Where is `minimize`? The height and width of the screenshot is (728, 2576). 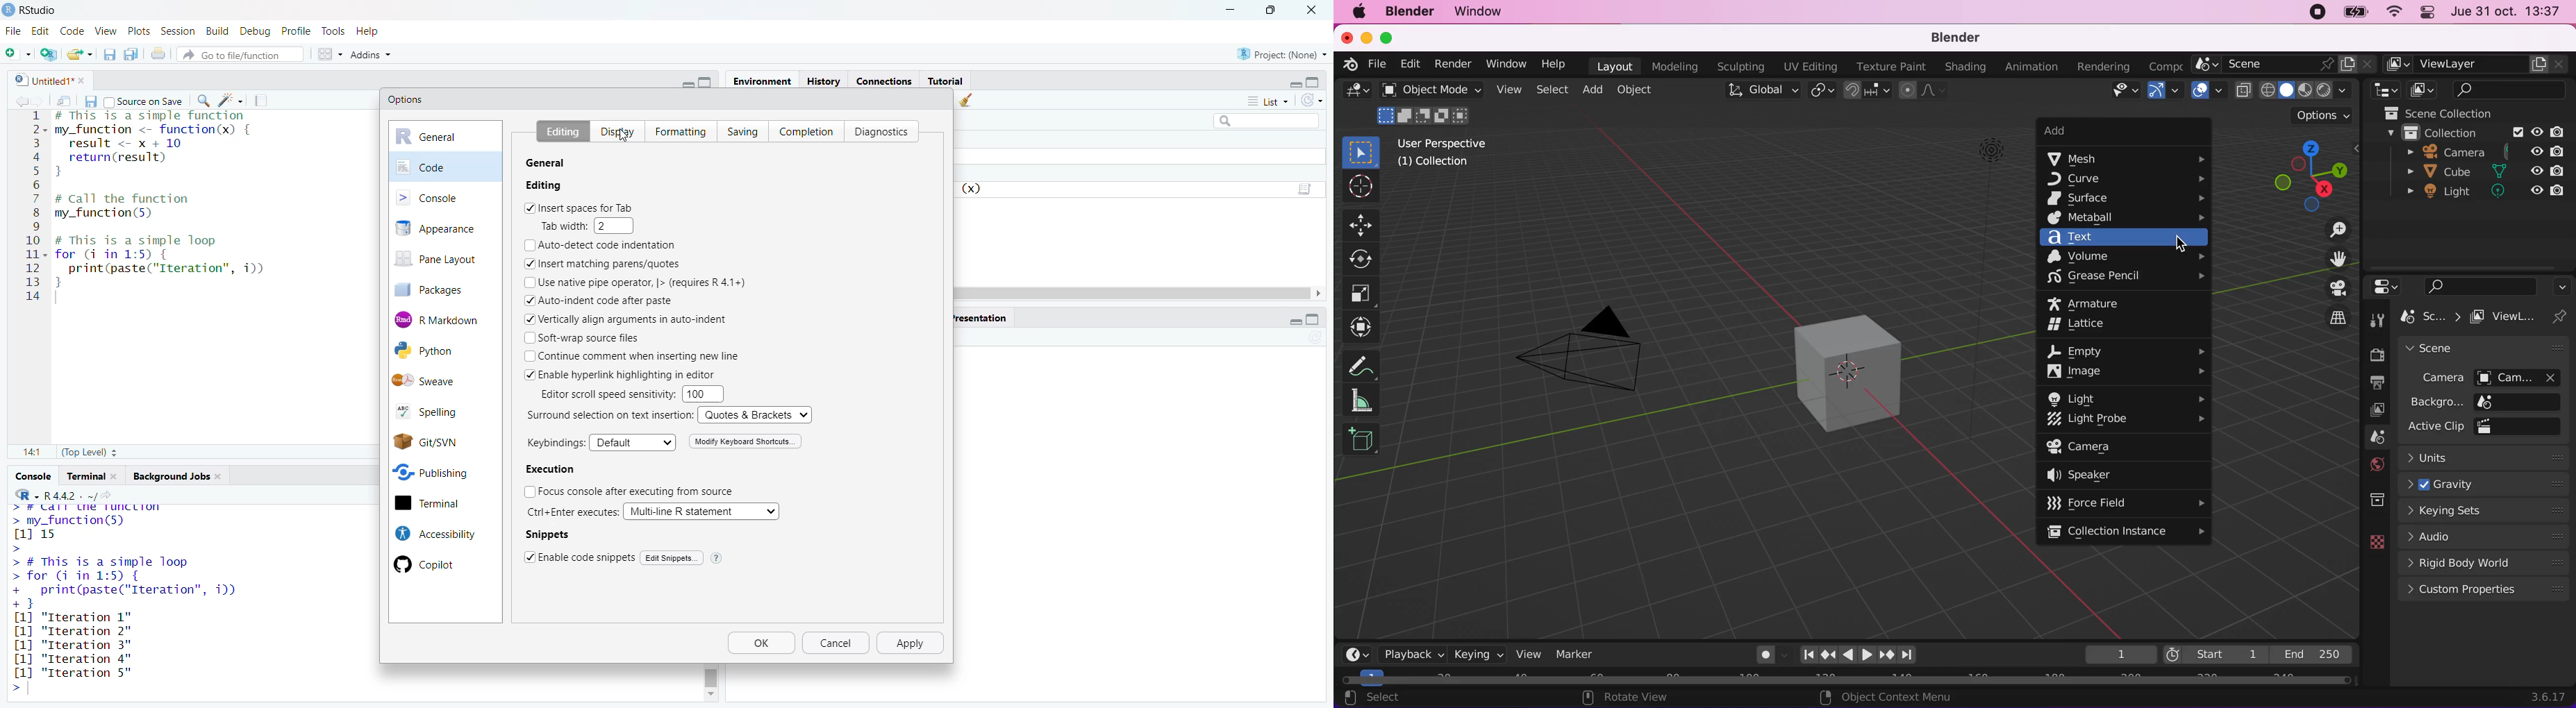
minimize is located at coordinates (685, 83).